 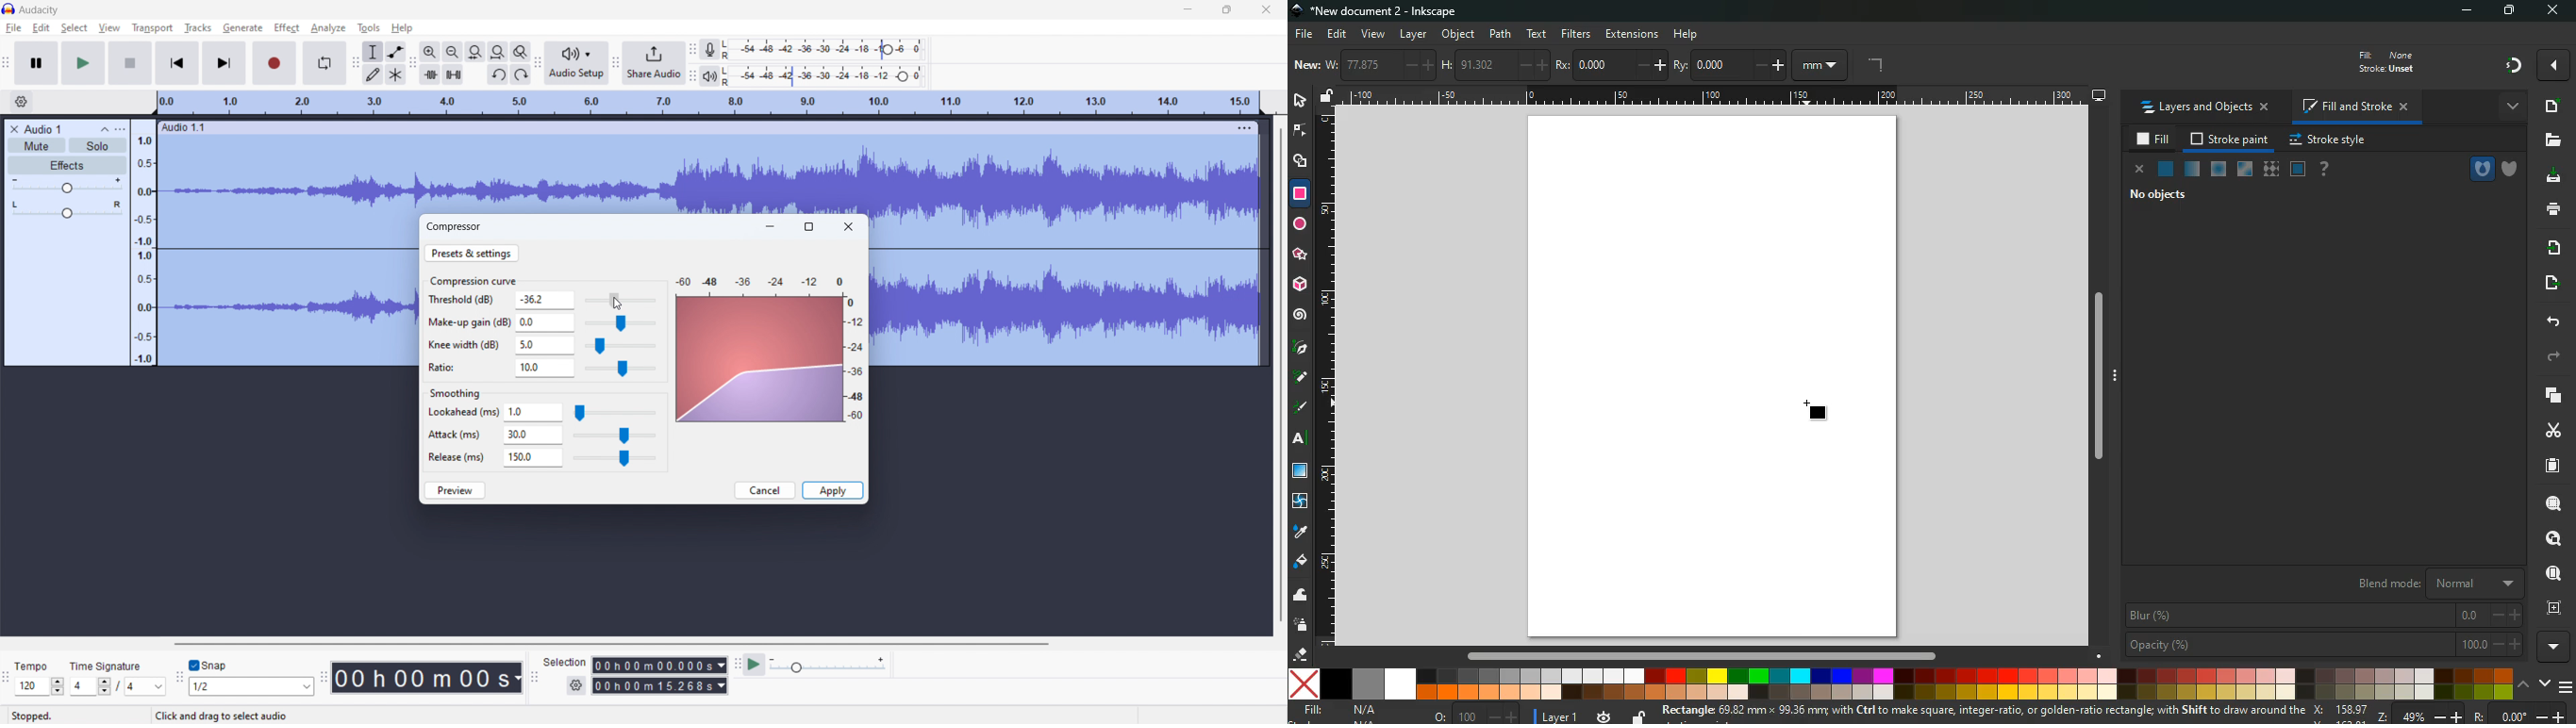 I want to click on fit project to width, so click(x=498, y=52).